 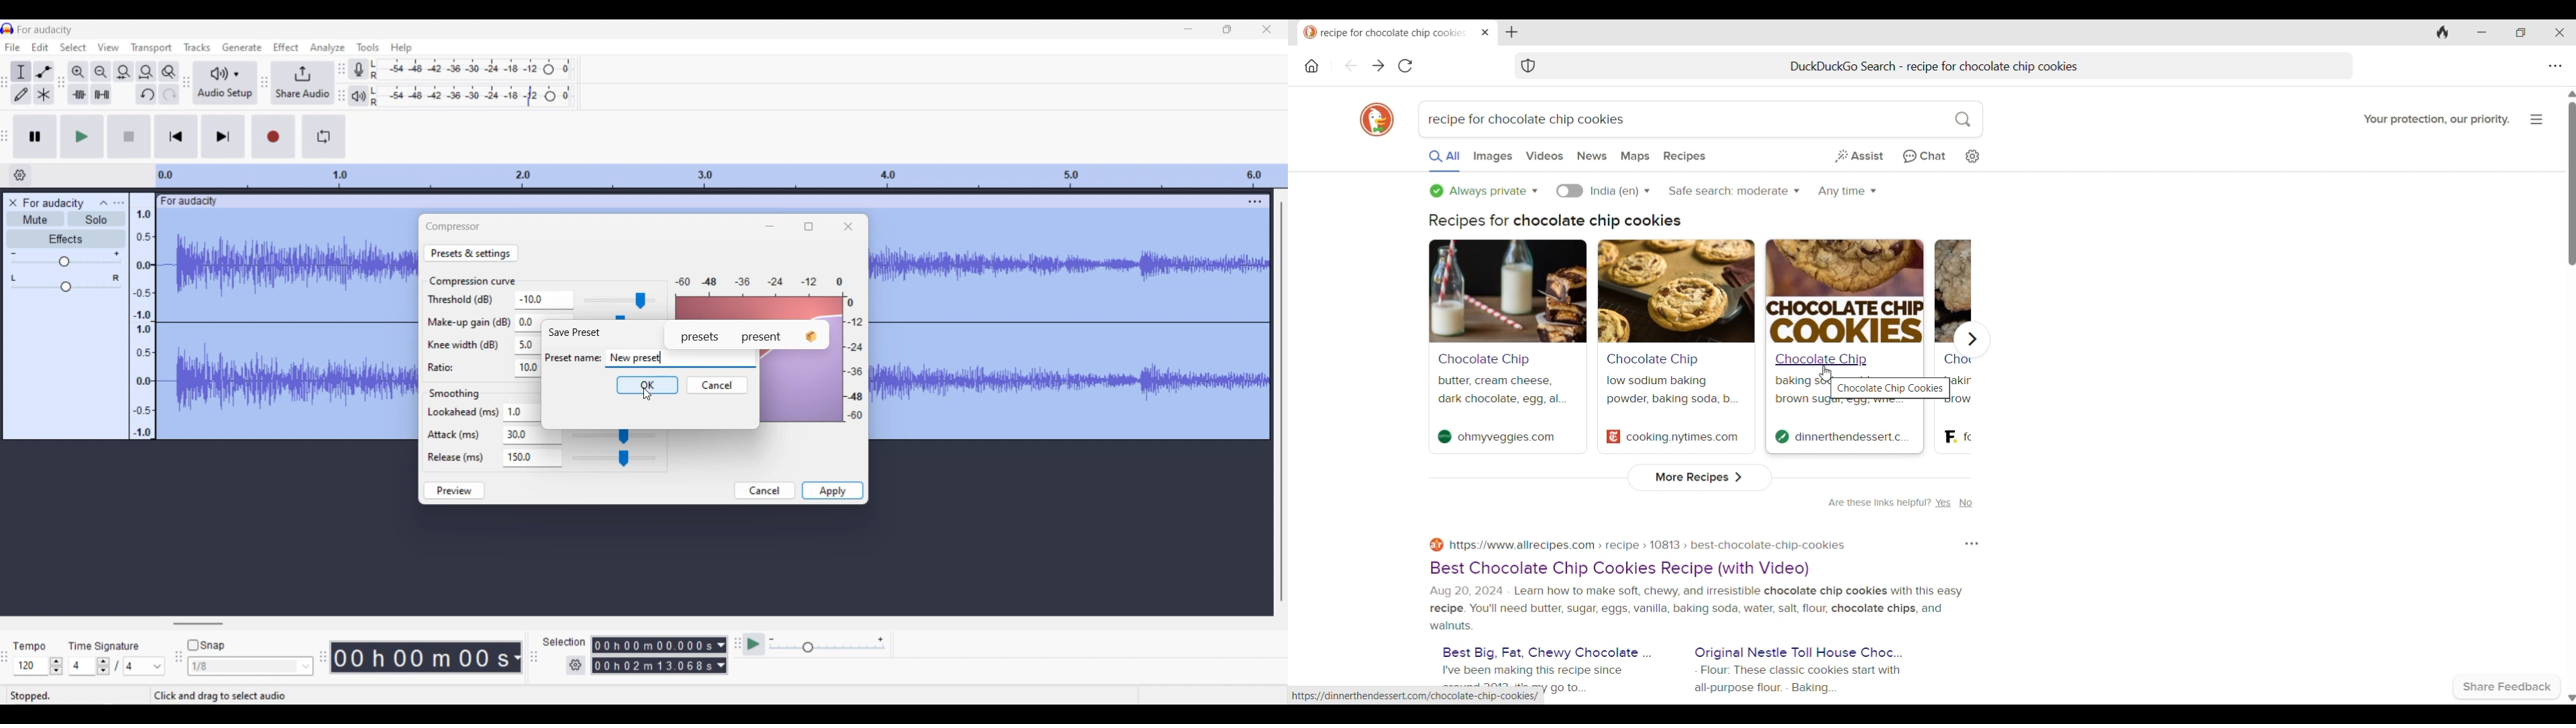 I want to click on Recording level, so click(x=473, y=69).